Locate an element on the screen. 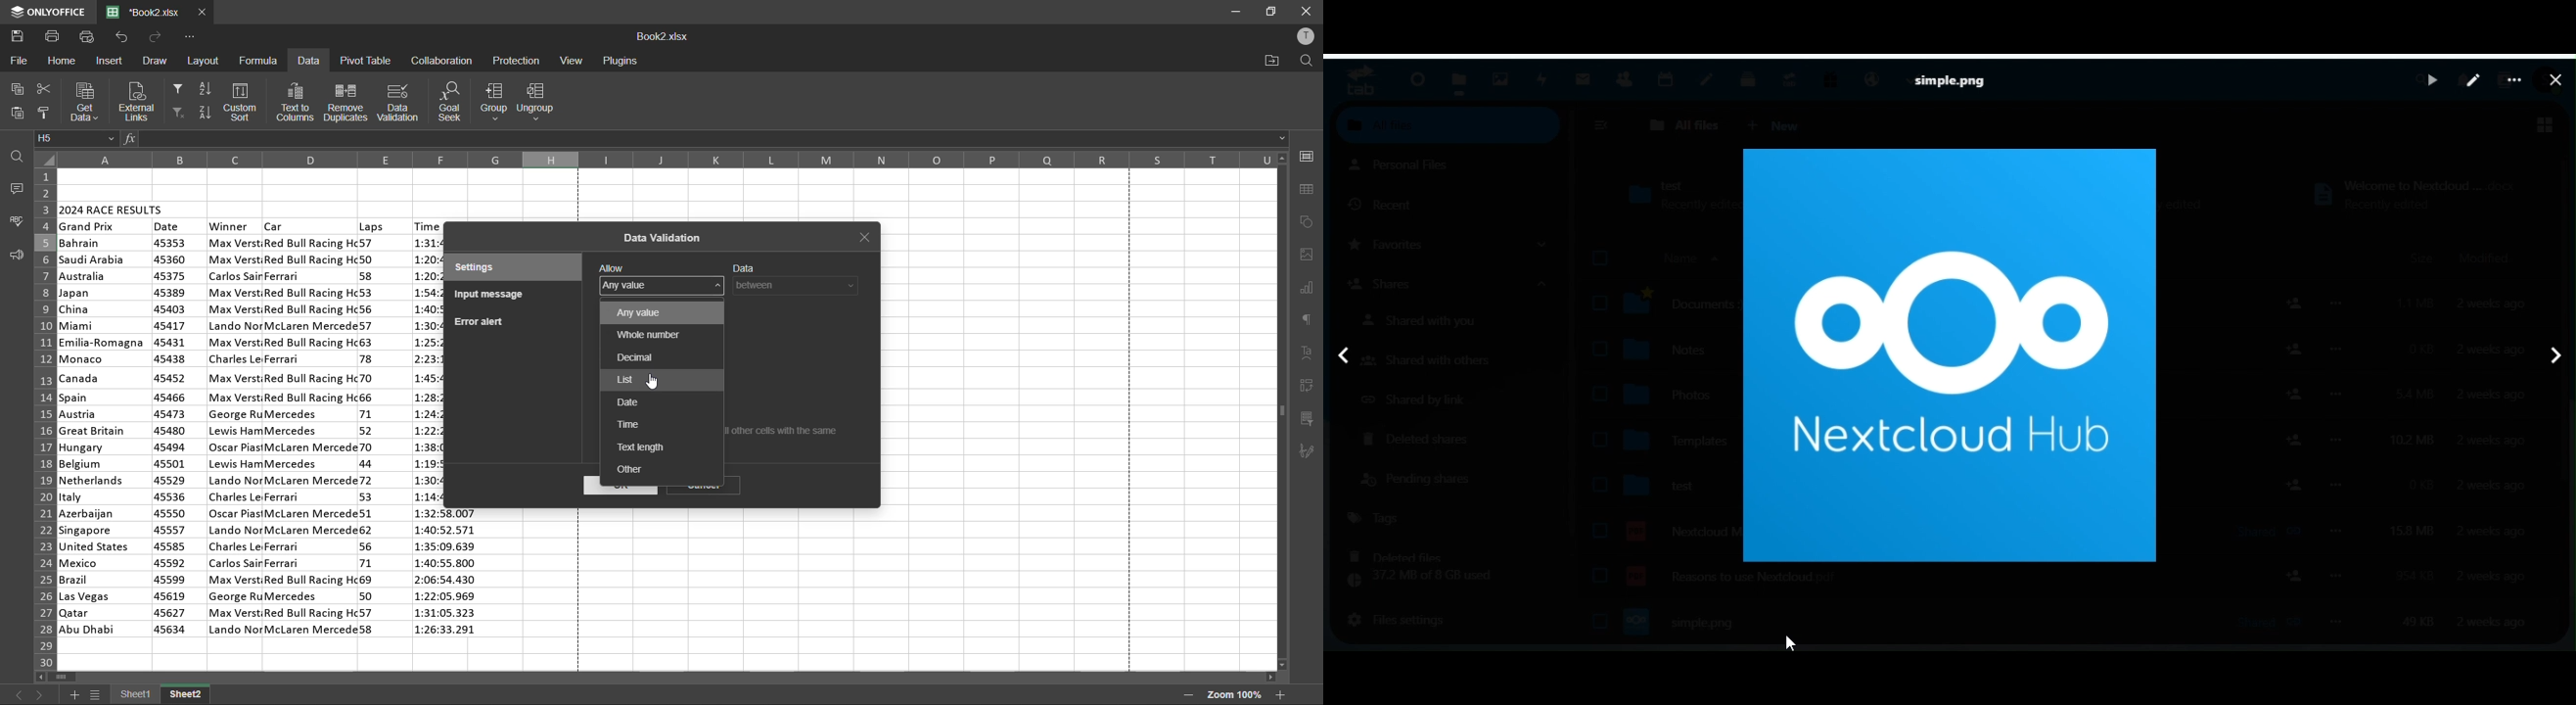 The image size is (2576, 728). Opened file / image is located at coordinates (1949, 358).